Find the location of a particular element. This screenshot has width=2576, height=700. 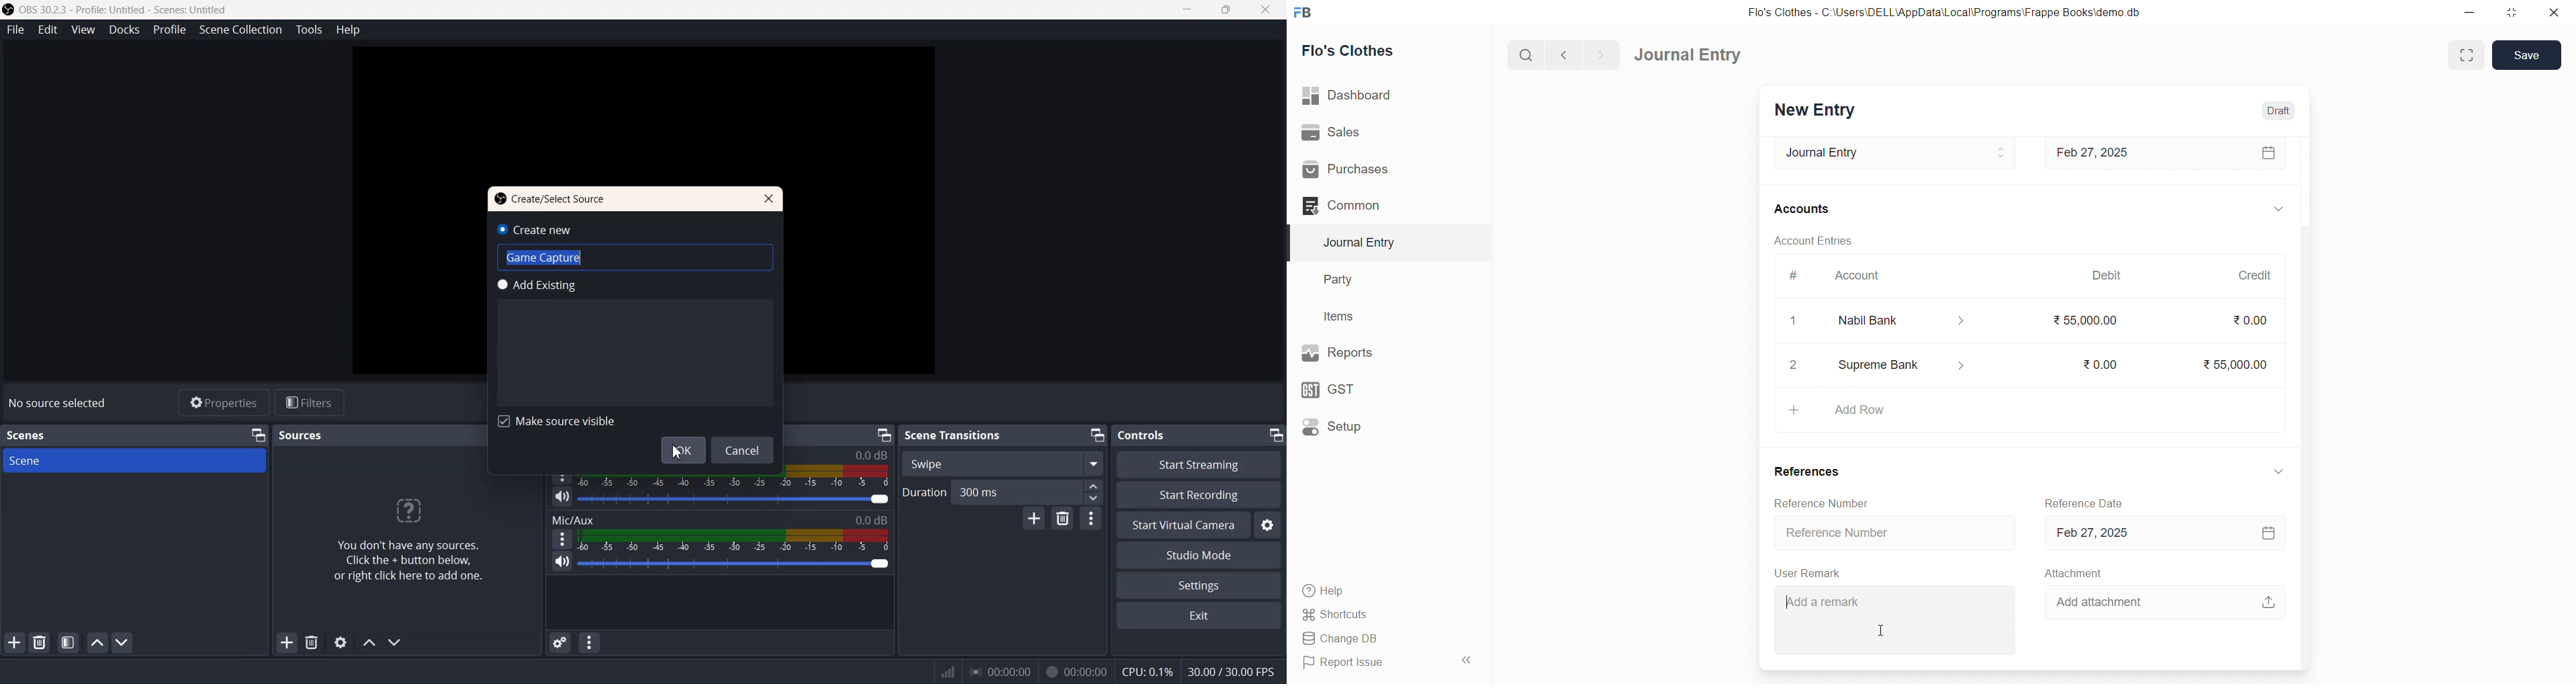

Text is located at coordinates (1140, 435).